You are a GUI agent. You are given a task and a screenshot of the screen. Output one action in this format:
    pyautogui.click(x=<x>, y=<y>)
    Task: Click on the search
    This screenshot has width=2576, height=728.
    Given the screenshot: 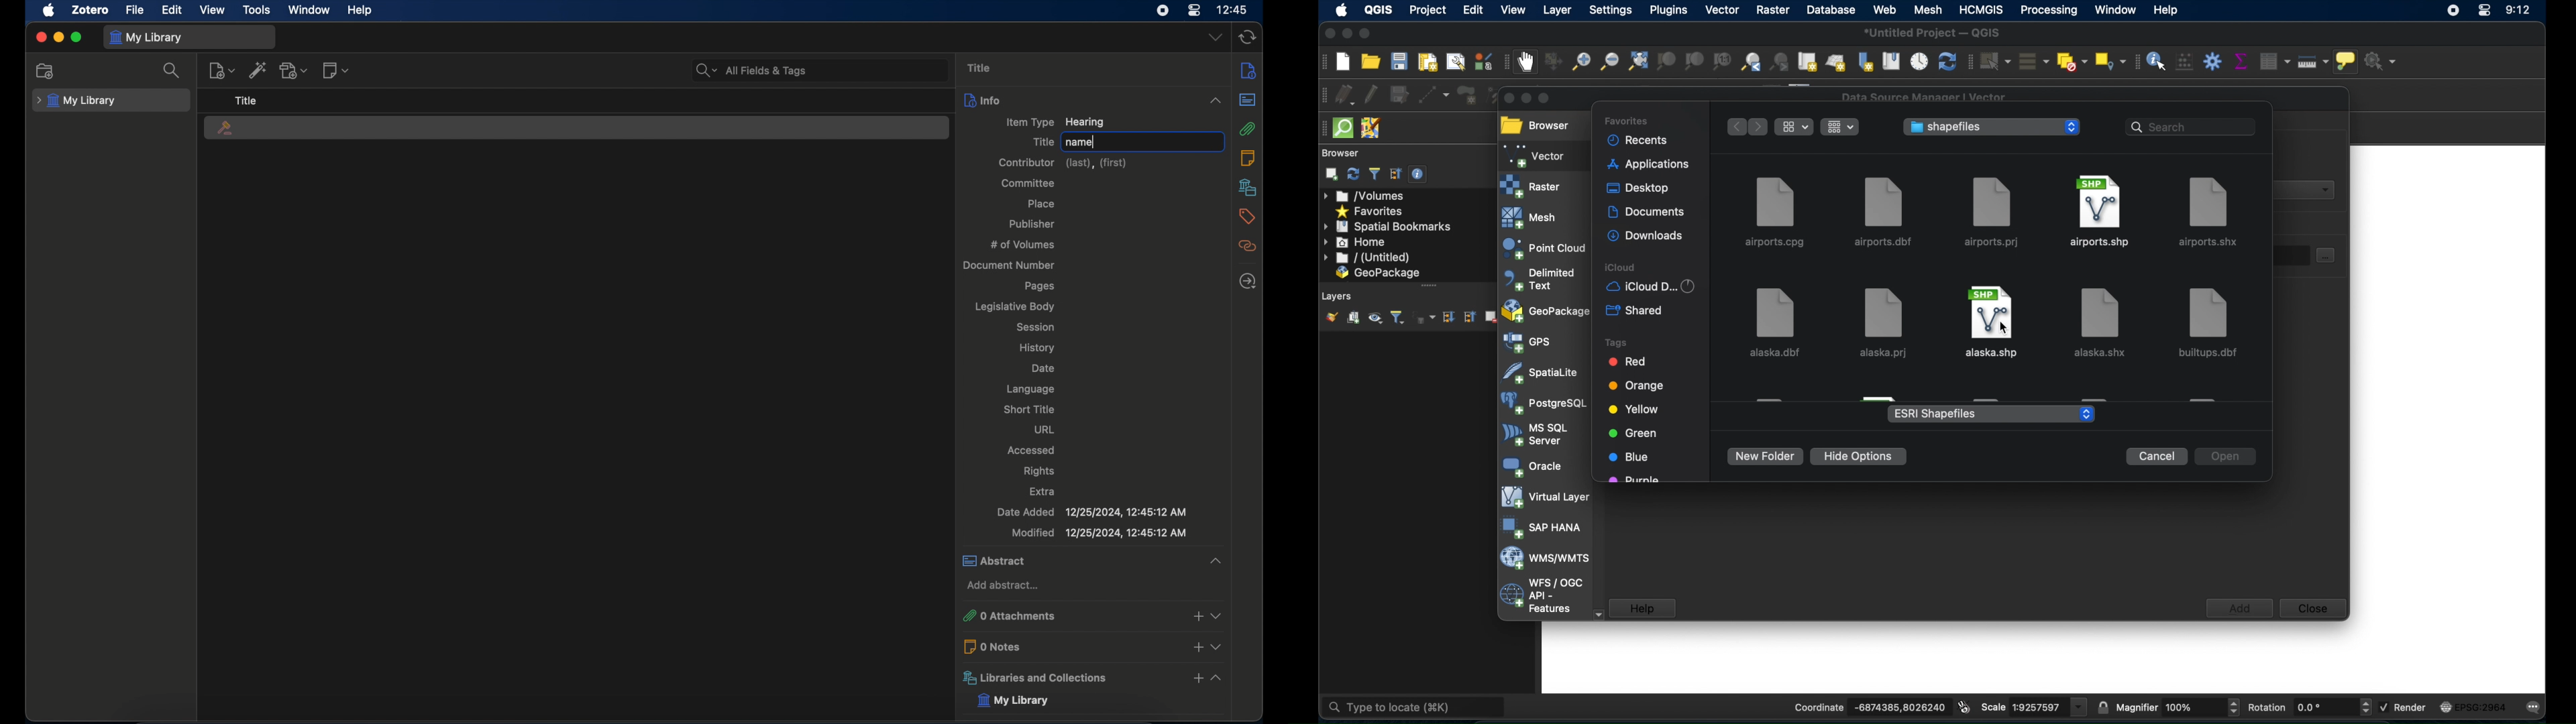 What is the action you would take?
    pyautogui.click(x=751, y=70)
    